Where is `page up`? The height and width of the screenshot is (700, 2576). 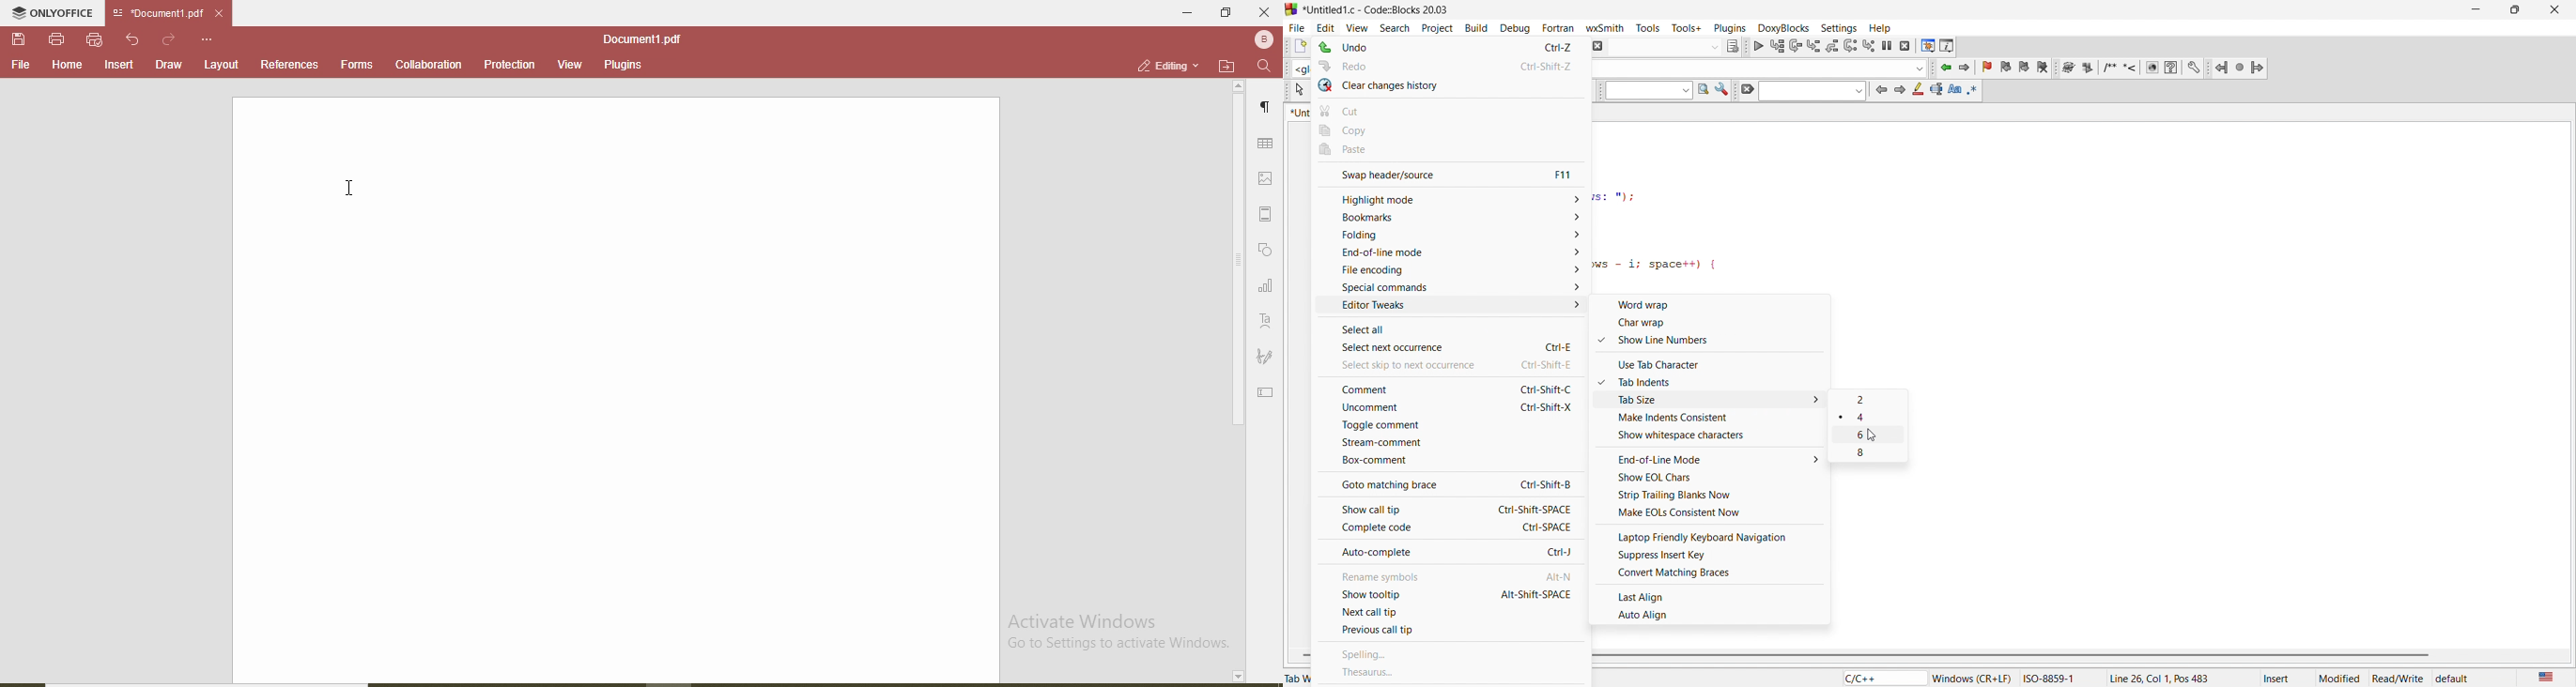 page up is located at coordinates (1239, 86).